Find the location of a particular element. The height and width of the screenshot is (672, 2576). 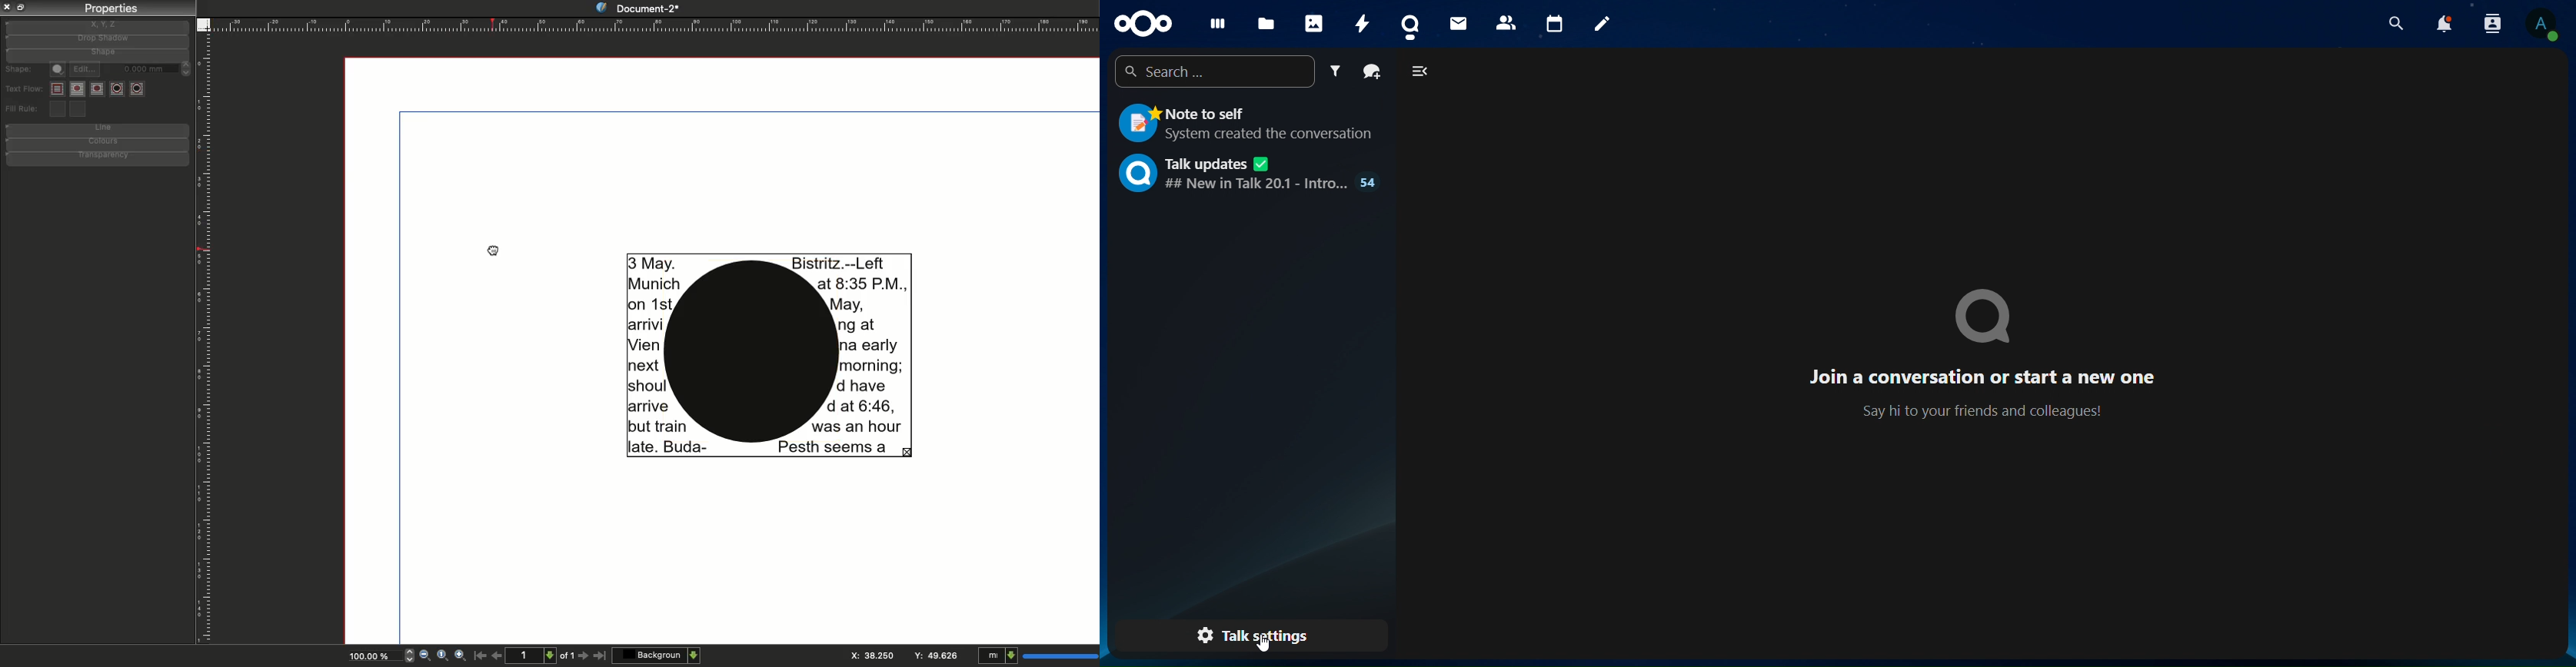

activity is located at coordinates (1363, 22).